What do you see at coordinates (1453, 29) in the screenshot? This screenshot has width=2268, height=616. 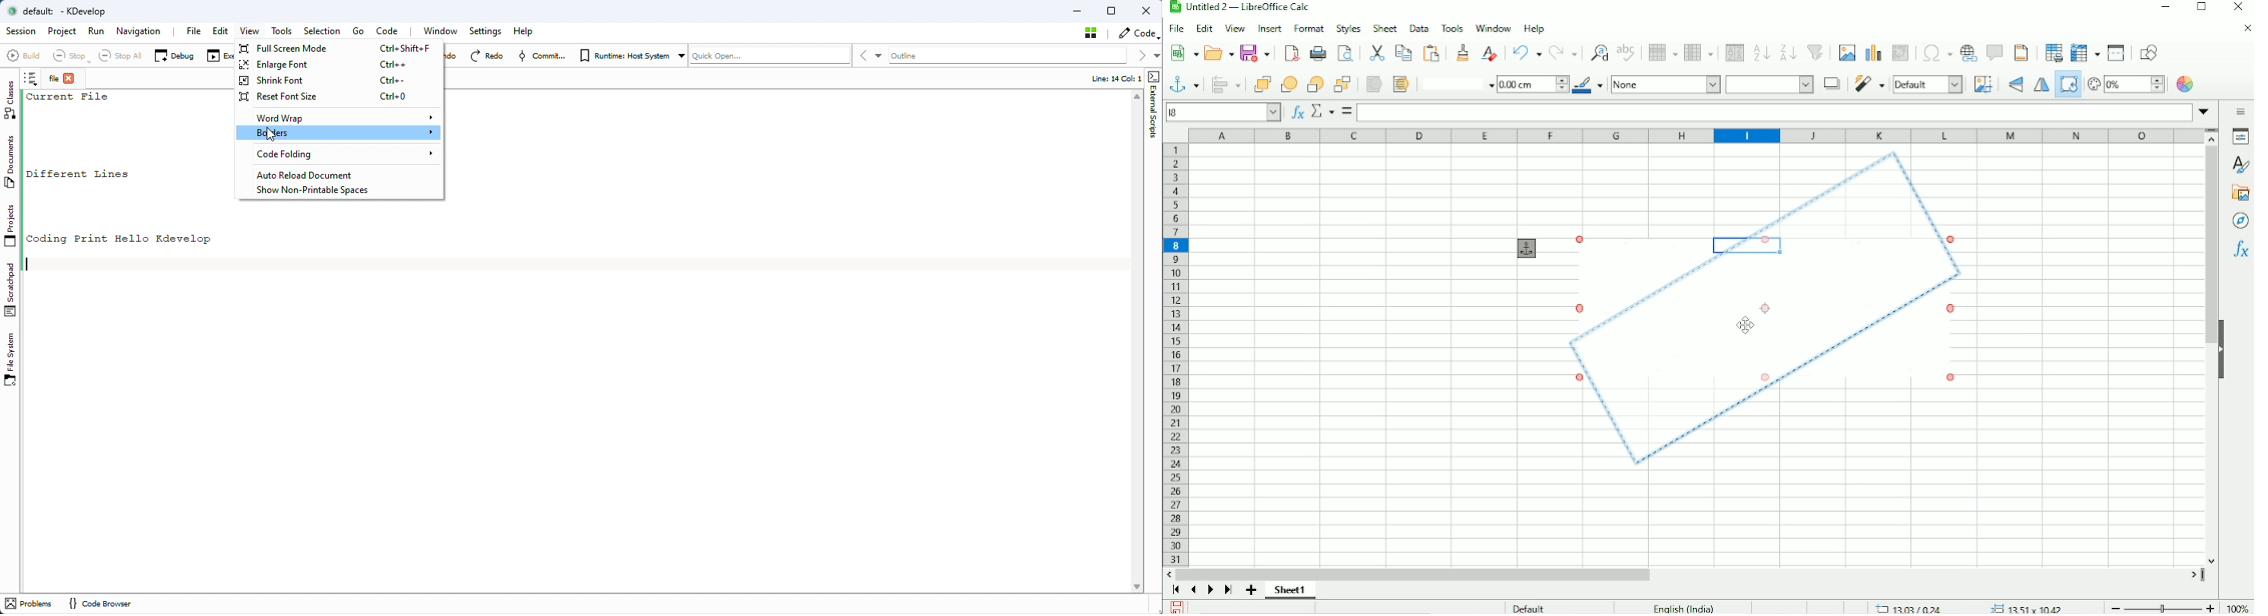 I see `Tools` at bounding box center [1453, 29].